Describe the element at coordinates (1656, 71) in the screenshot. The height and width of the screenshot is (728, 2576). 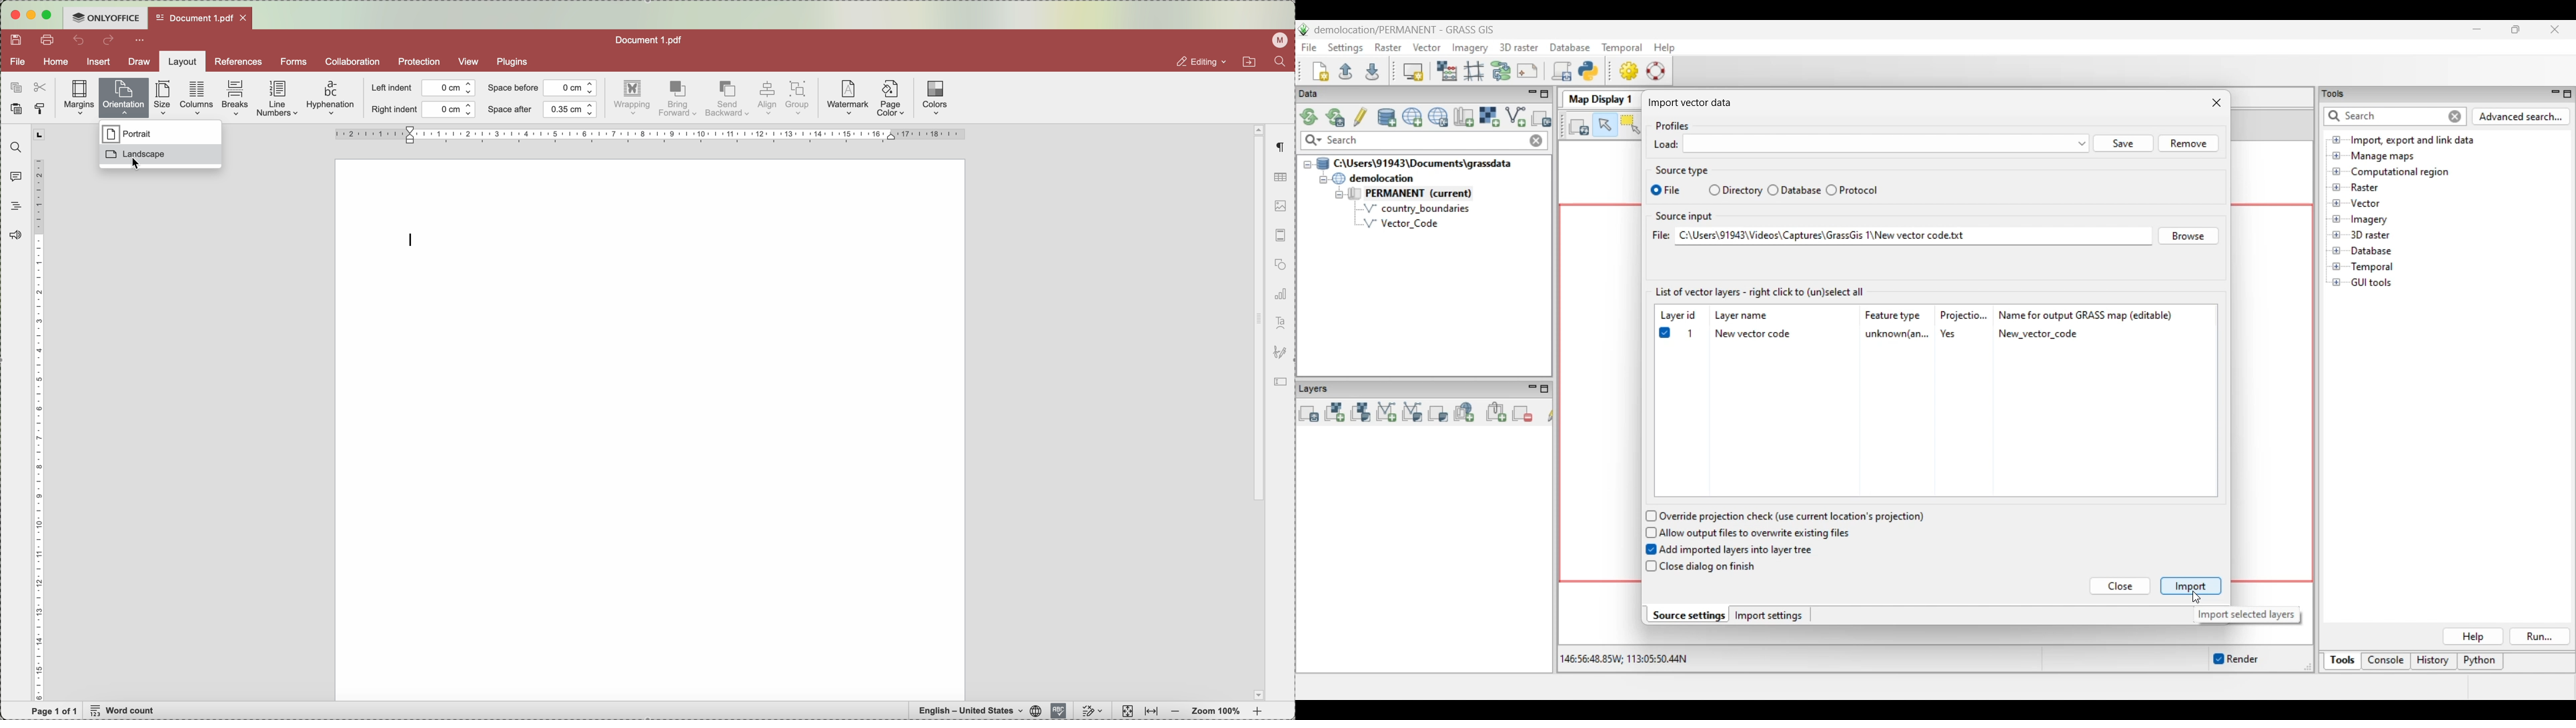
I see `GRASS manual` at that location.